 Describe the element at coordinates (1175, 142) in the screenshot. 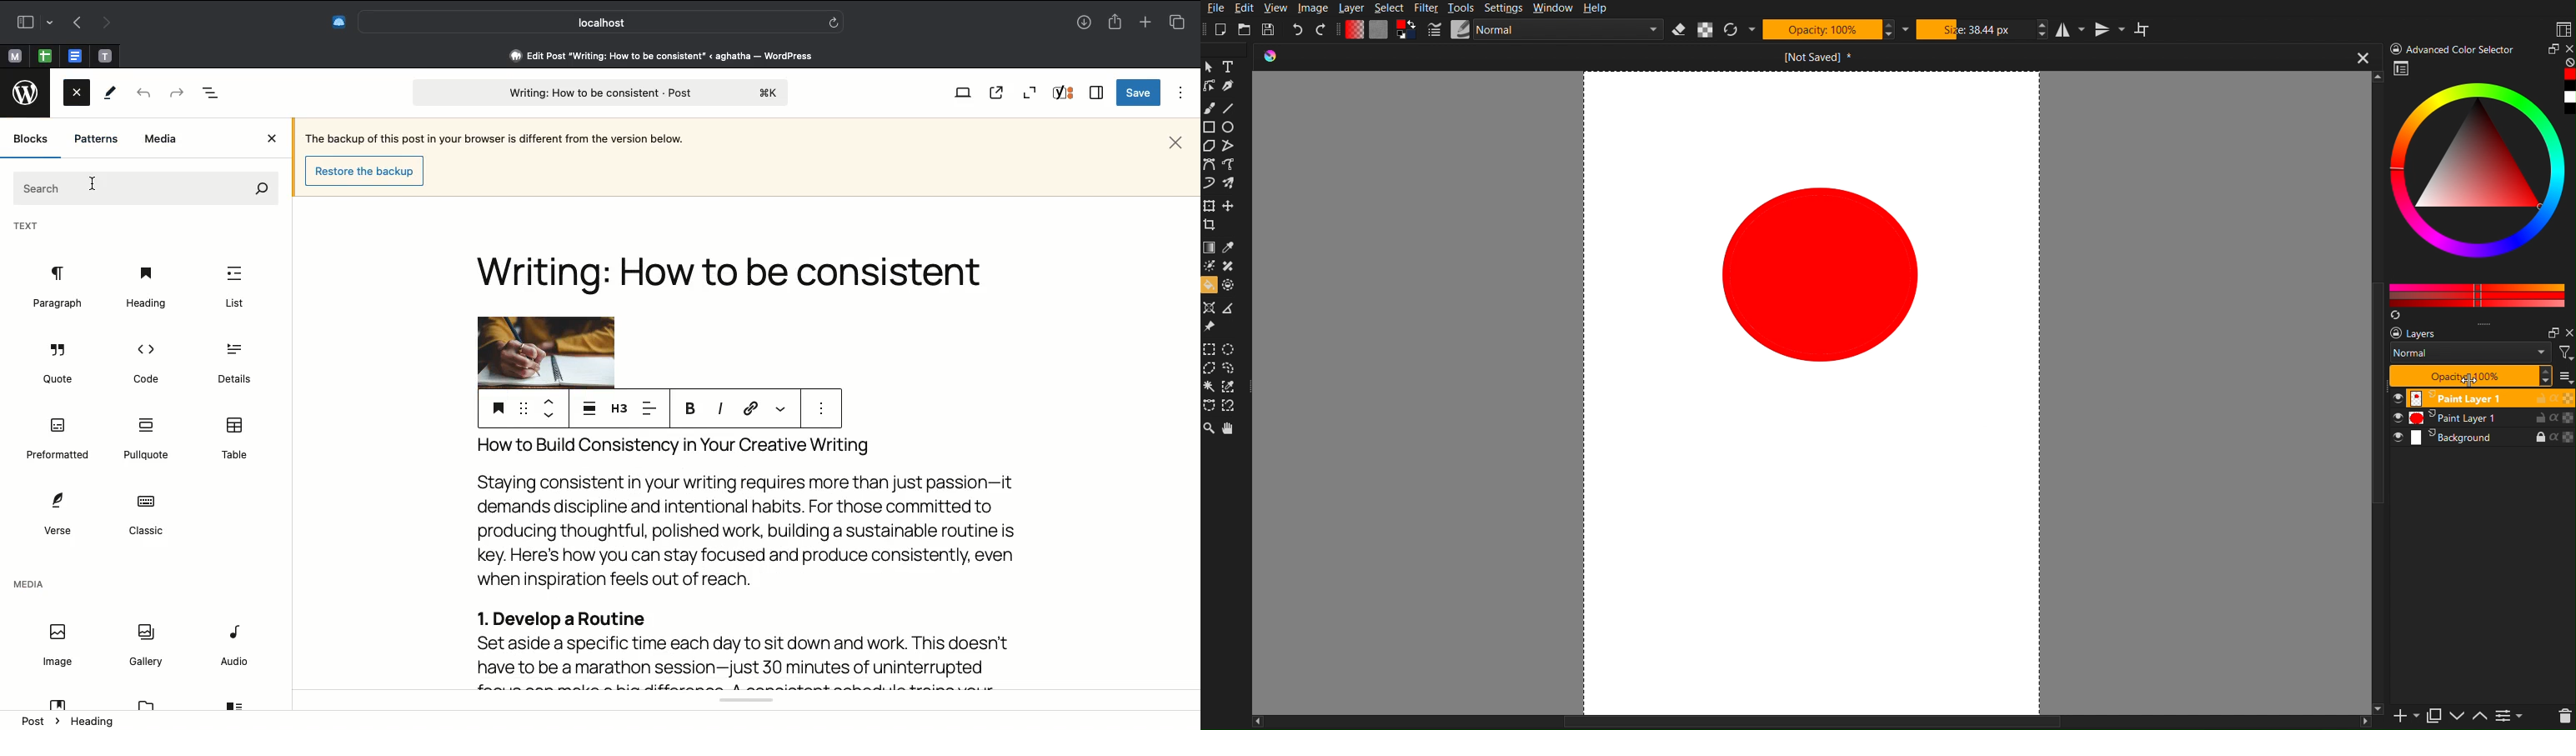

I see `Close` at that location.